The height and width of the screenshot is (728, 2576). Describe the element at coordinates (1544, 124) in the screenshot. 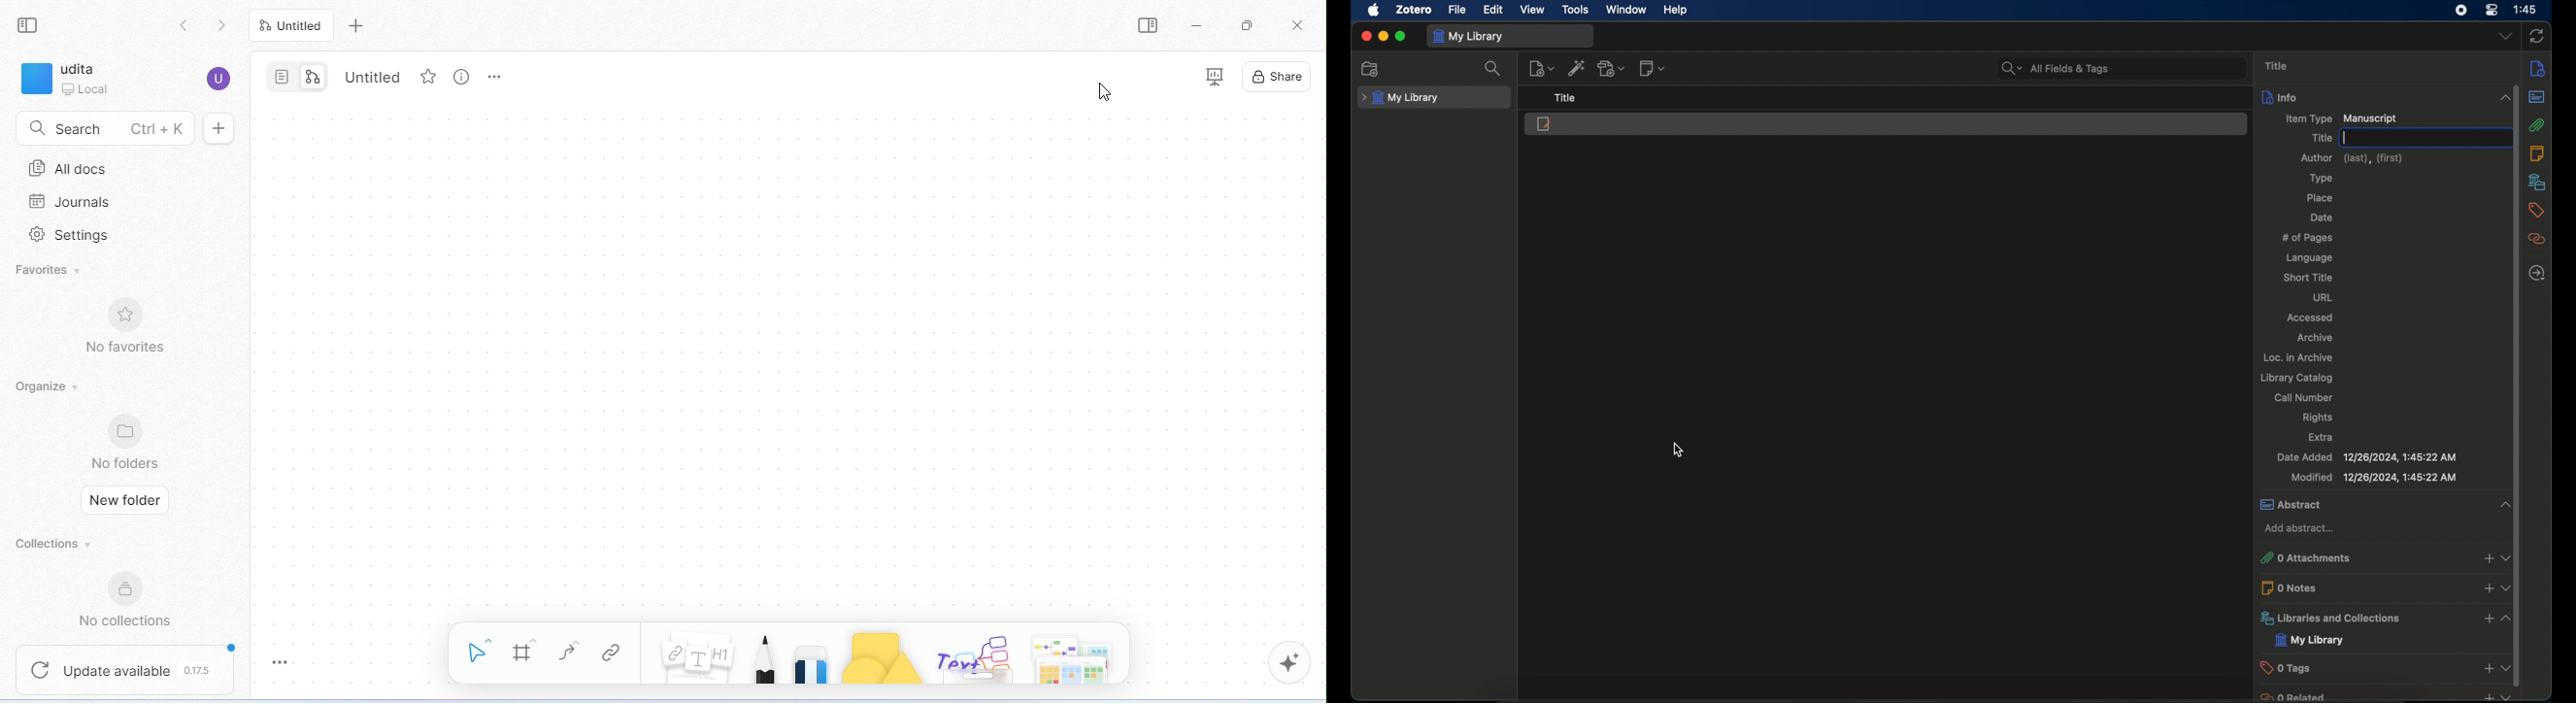

I see `manuscript` at that location.